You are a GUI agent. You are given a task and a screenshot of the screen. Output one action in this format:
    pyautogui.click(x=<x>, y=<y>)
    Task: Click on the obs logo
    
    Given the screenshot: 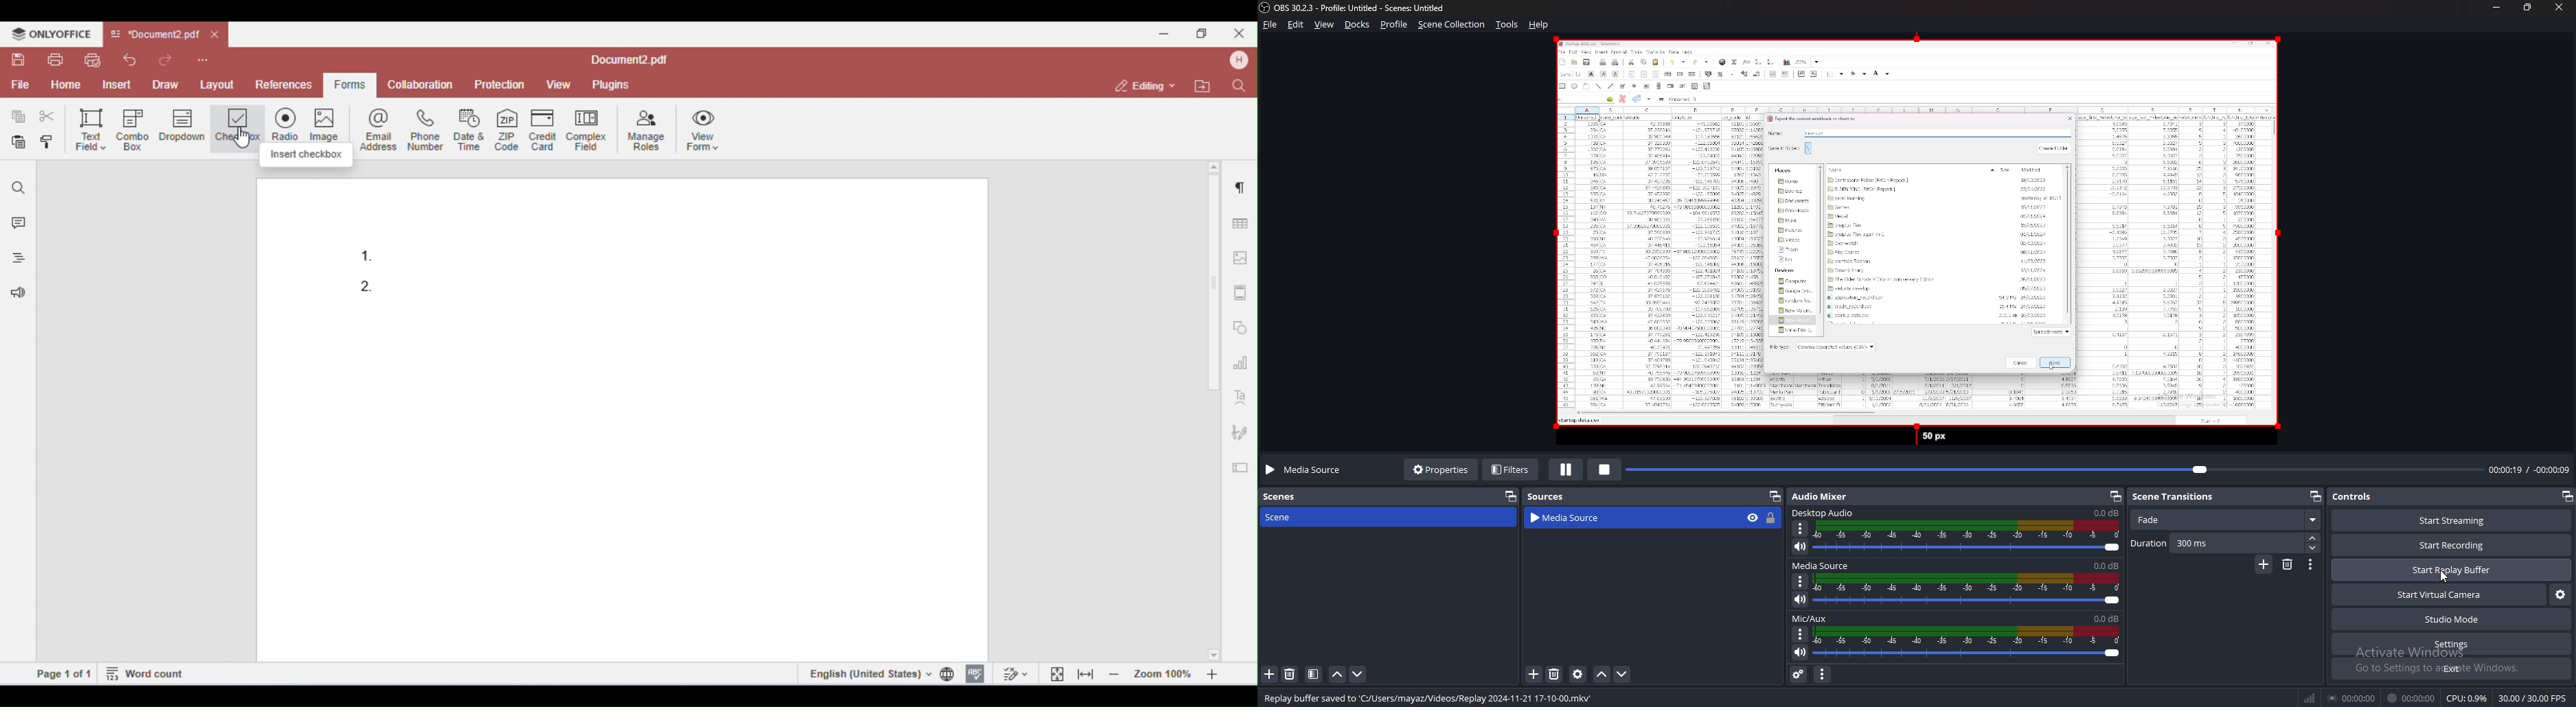 What is the action you would take?
    pyautogui.click(x=1266, y=8)
    